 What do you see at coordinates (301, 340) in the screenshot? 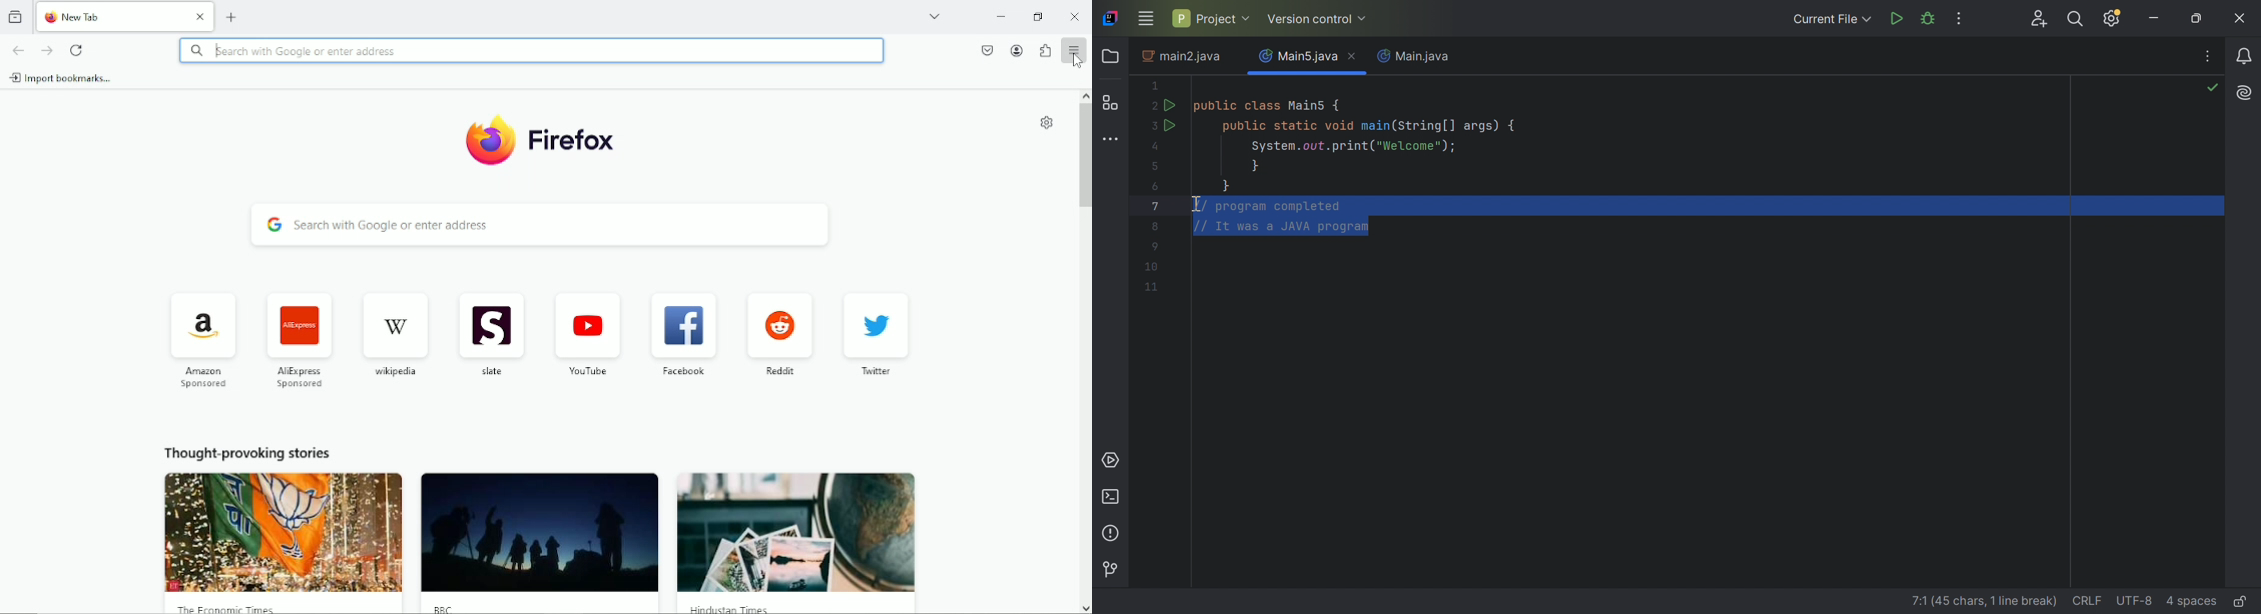
I see `AliExpress` at bounding box center [301, 340].